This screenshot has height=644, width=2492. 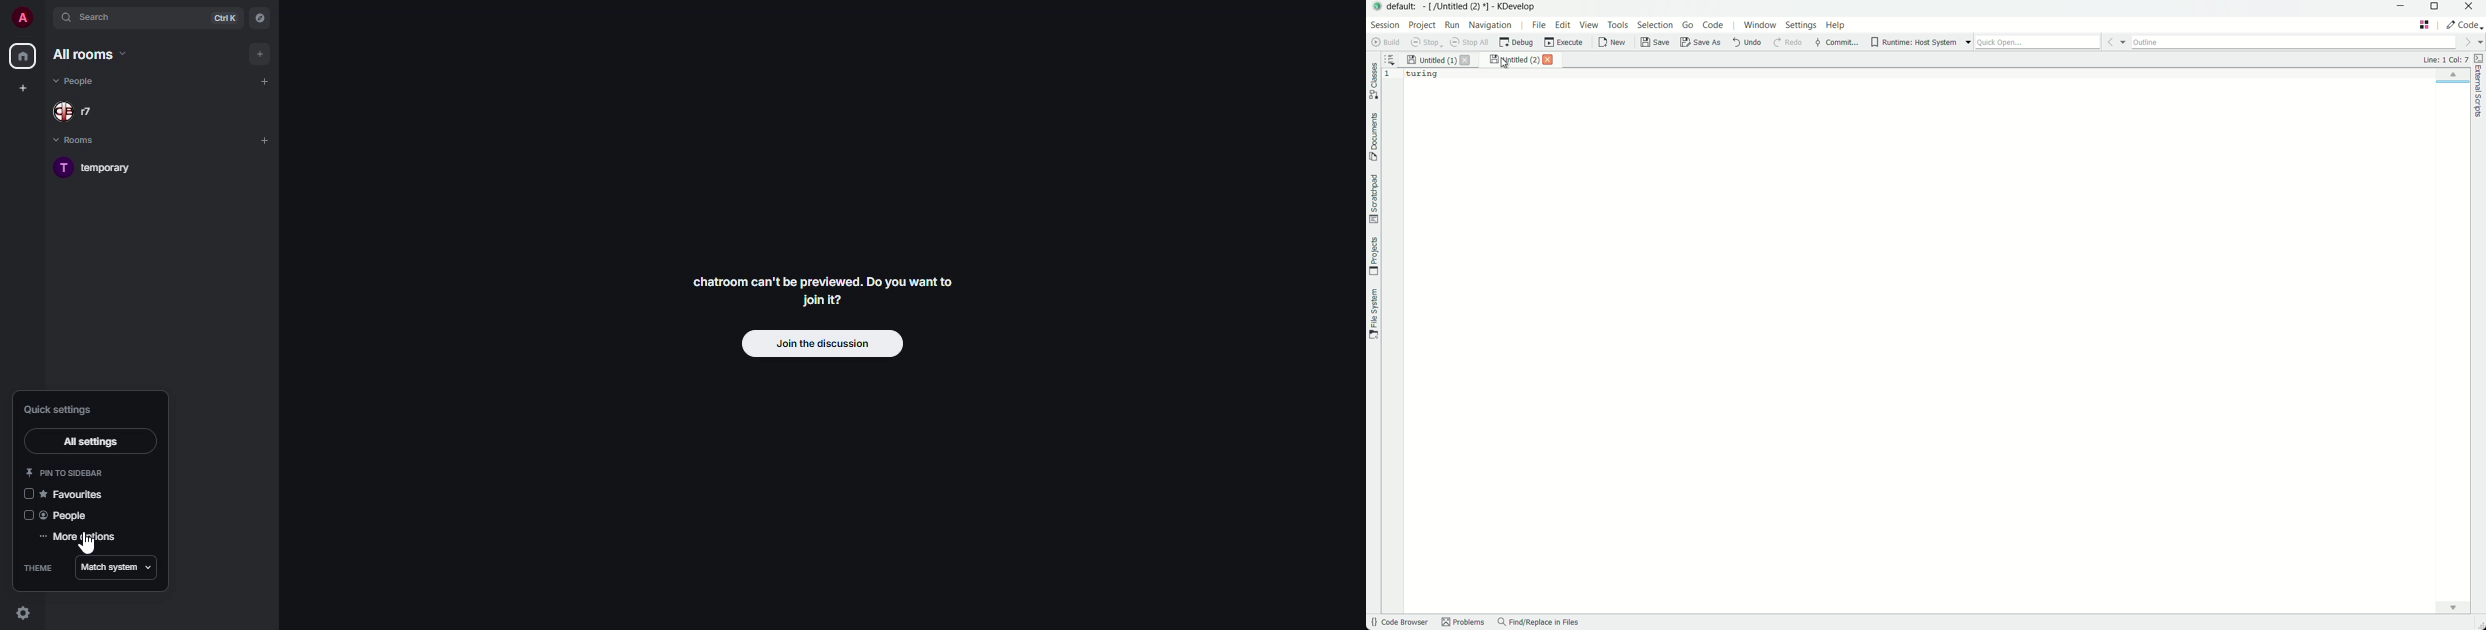 What do you see at coordinates (267, 139) in the screenshot?
I see `add` at bounding box center [267, 139].